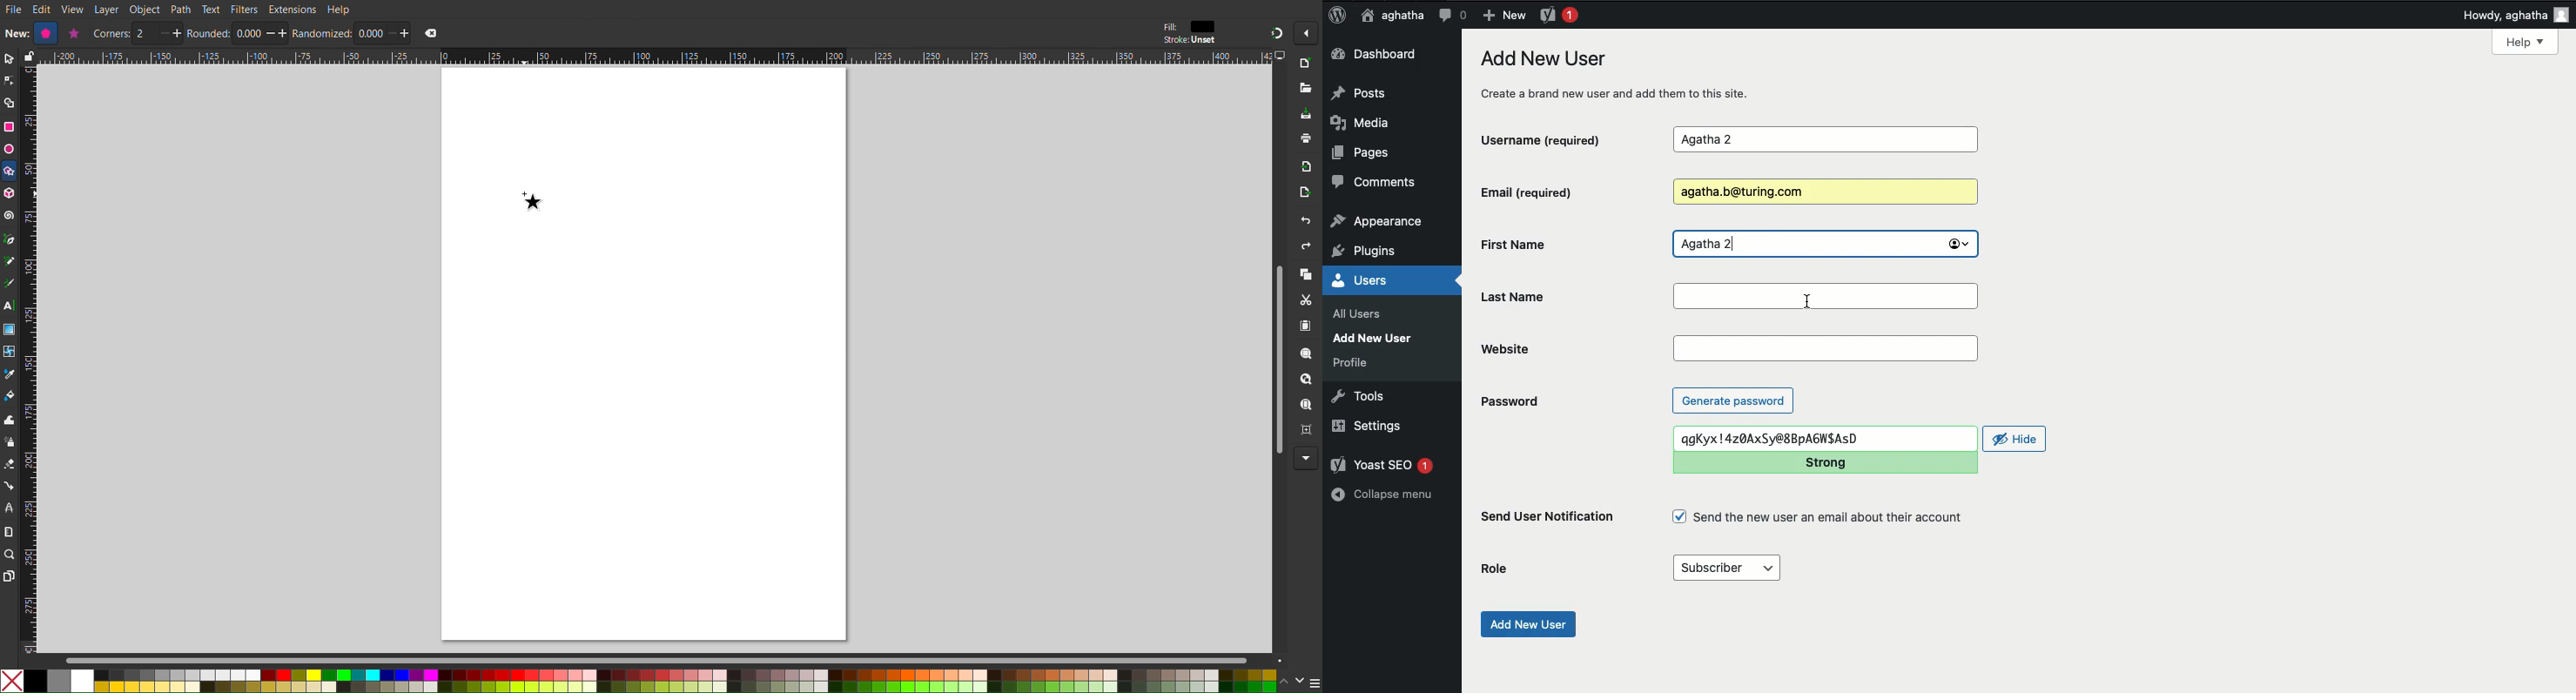 The image size is (2576, 700). Describe the element at coordinates (2525, 42) in the screenshot. I see `Help` at that location.